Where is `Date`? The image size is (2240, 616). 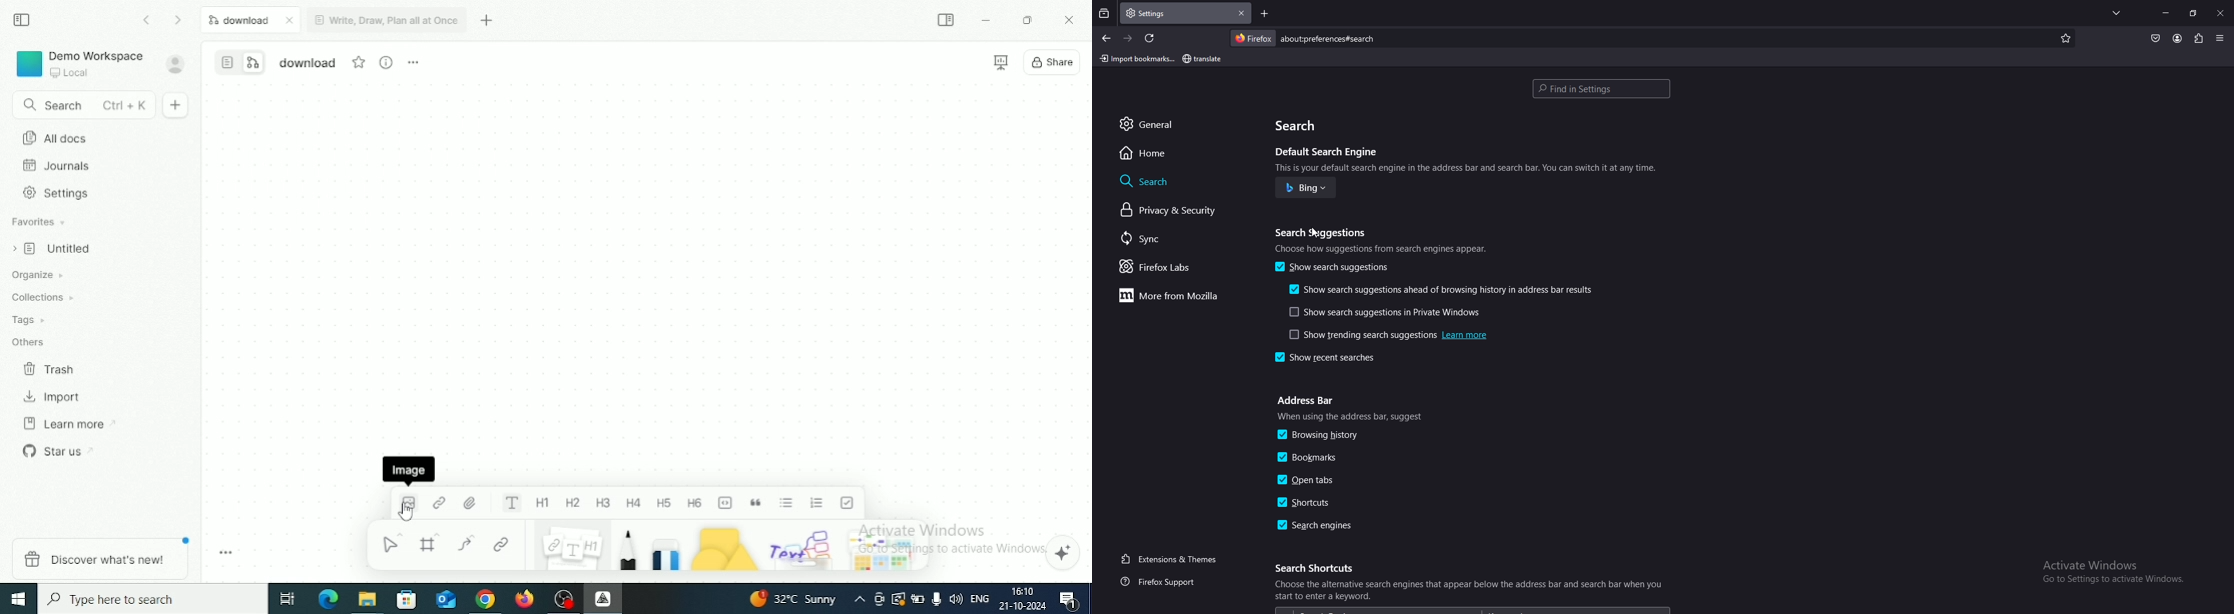 Date is located at coordinates (1023, 606).